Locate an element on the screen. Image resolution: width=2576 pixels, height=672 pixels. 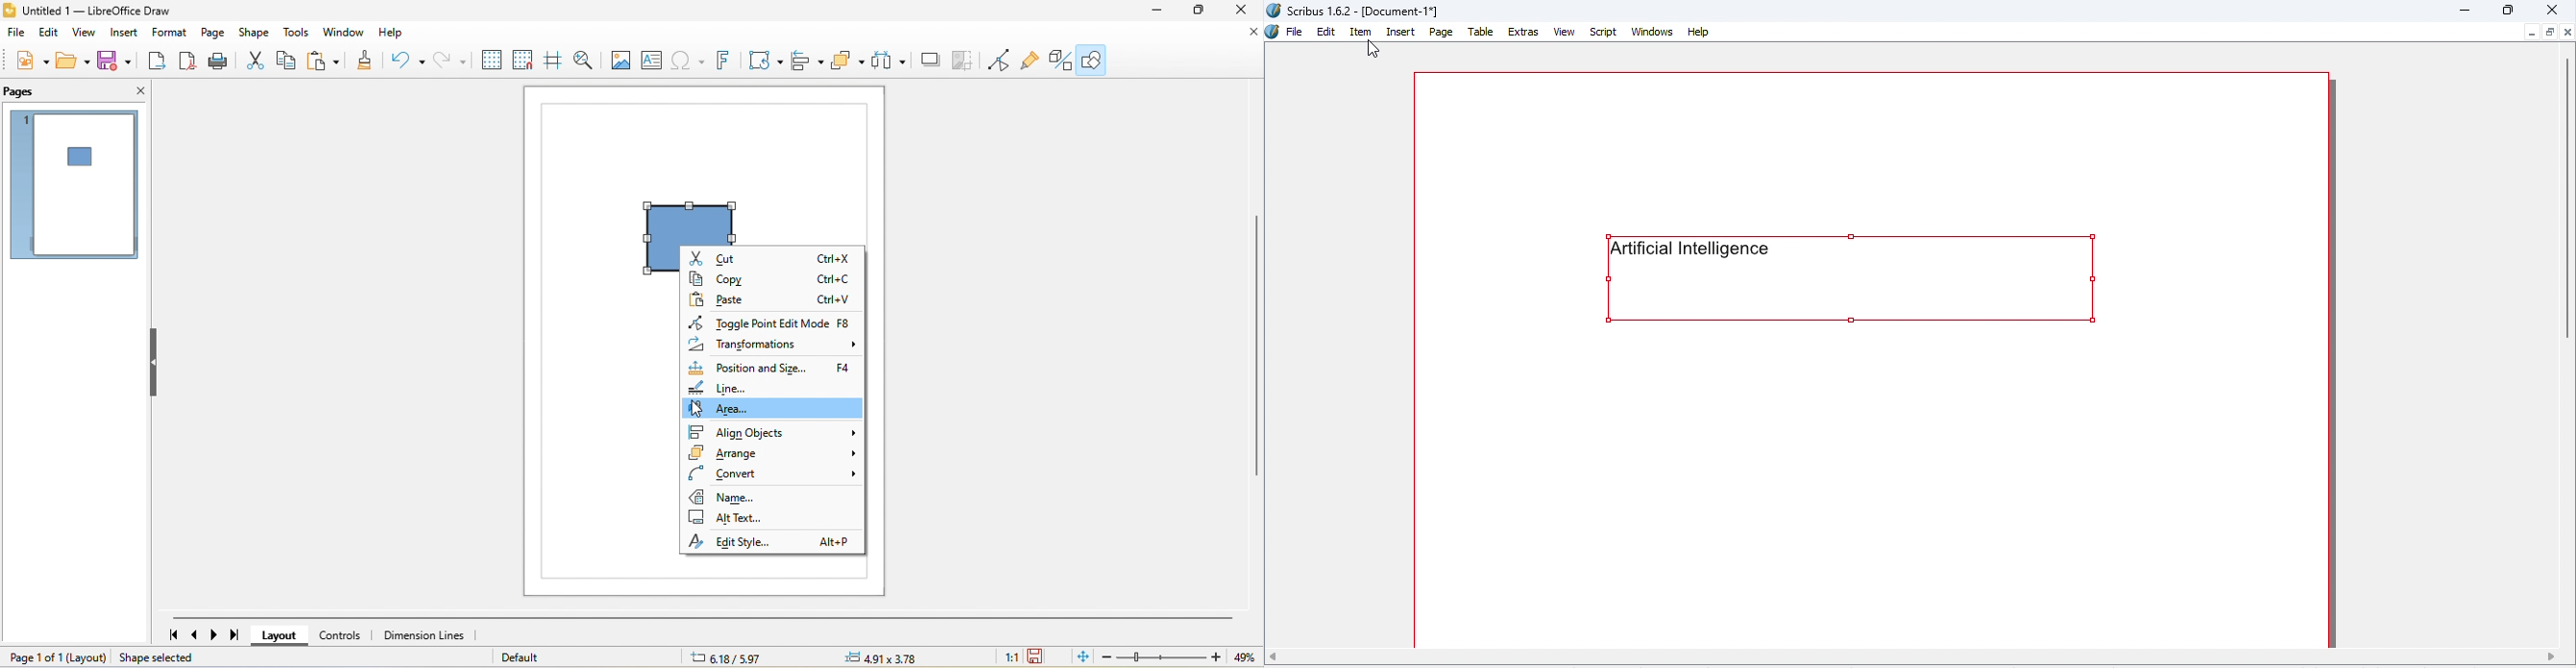
Text is located at coordinates (1852, 282).